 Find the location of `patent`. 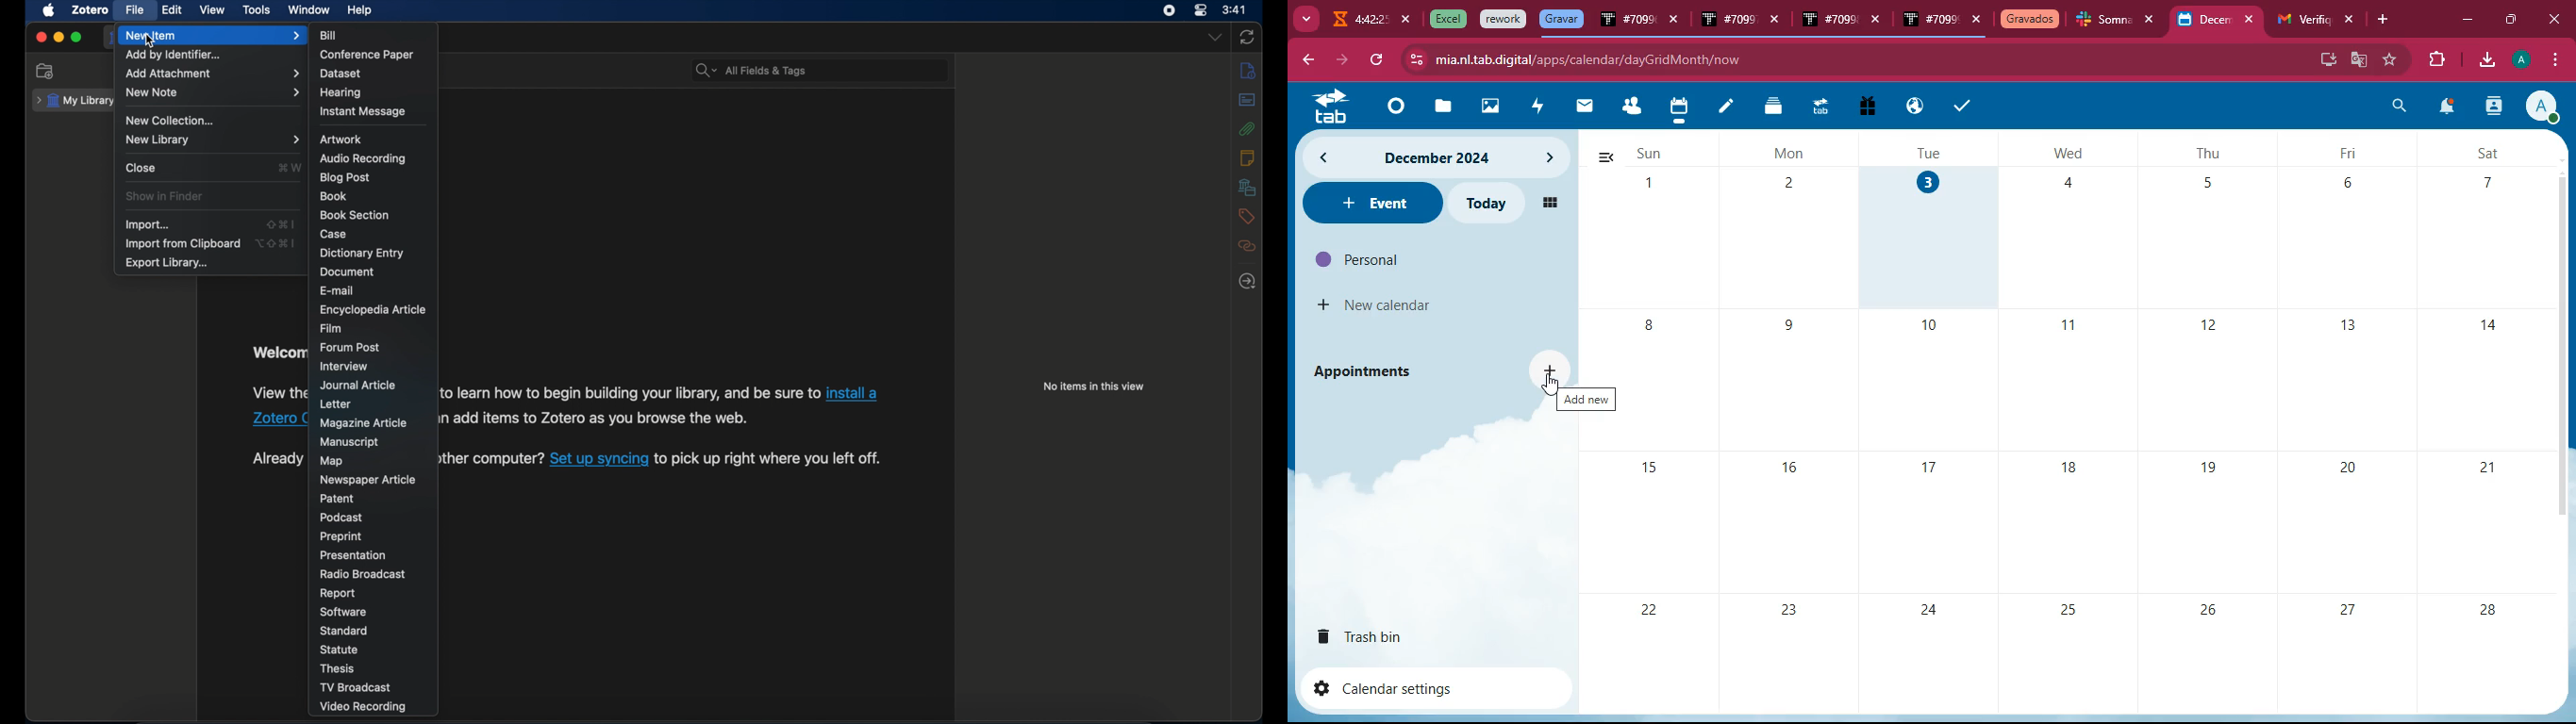

patent is located at coordinates (337, 498).